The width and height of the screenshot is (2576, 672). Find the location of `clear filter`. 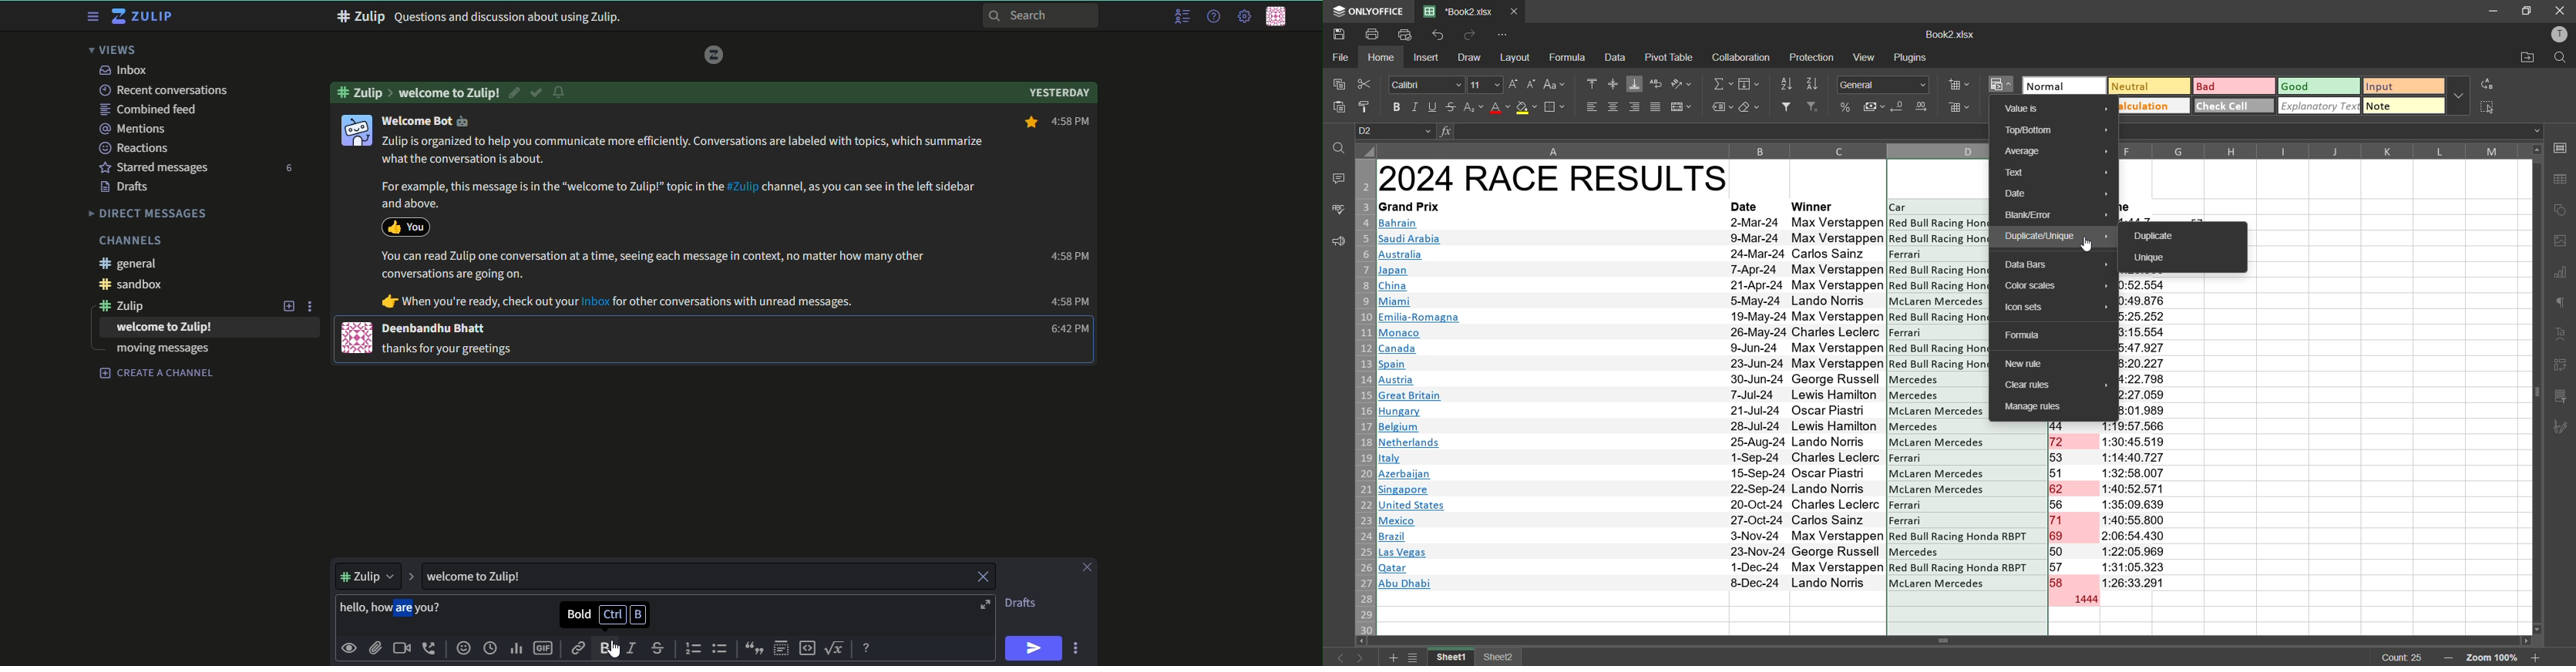

clear filter is located at coordinates (1814, 106).